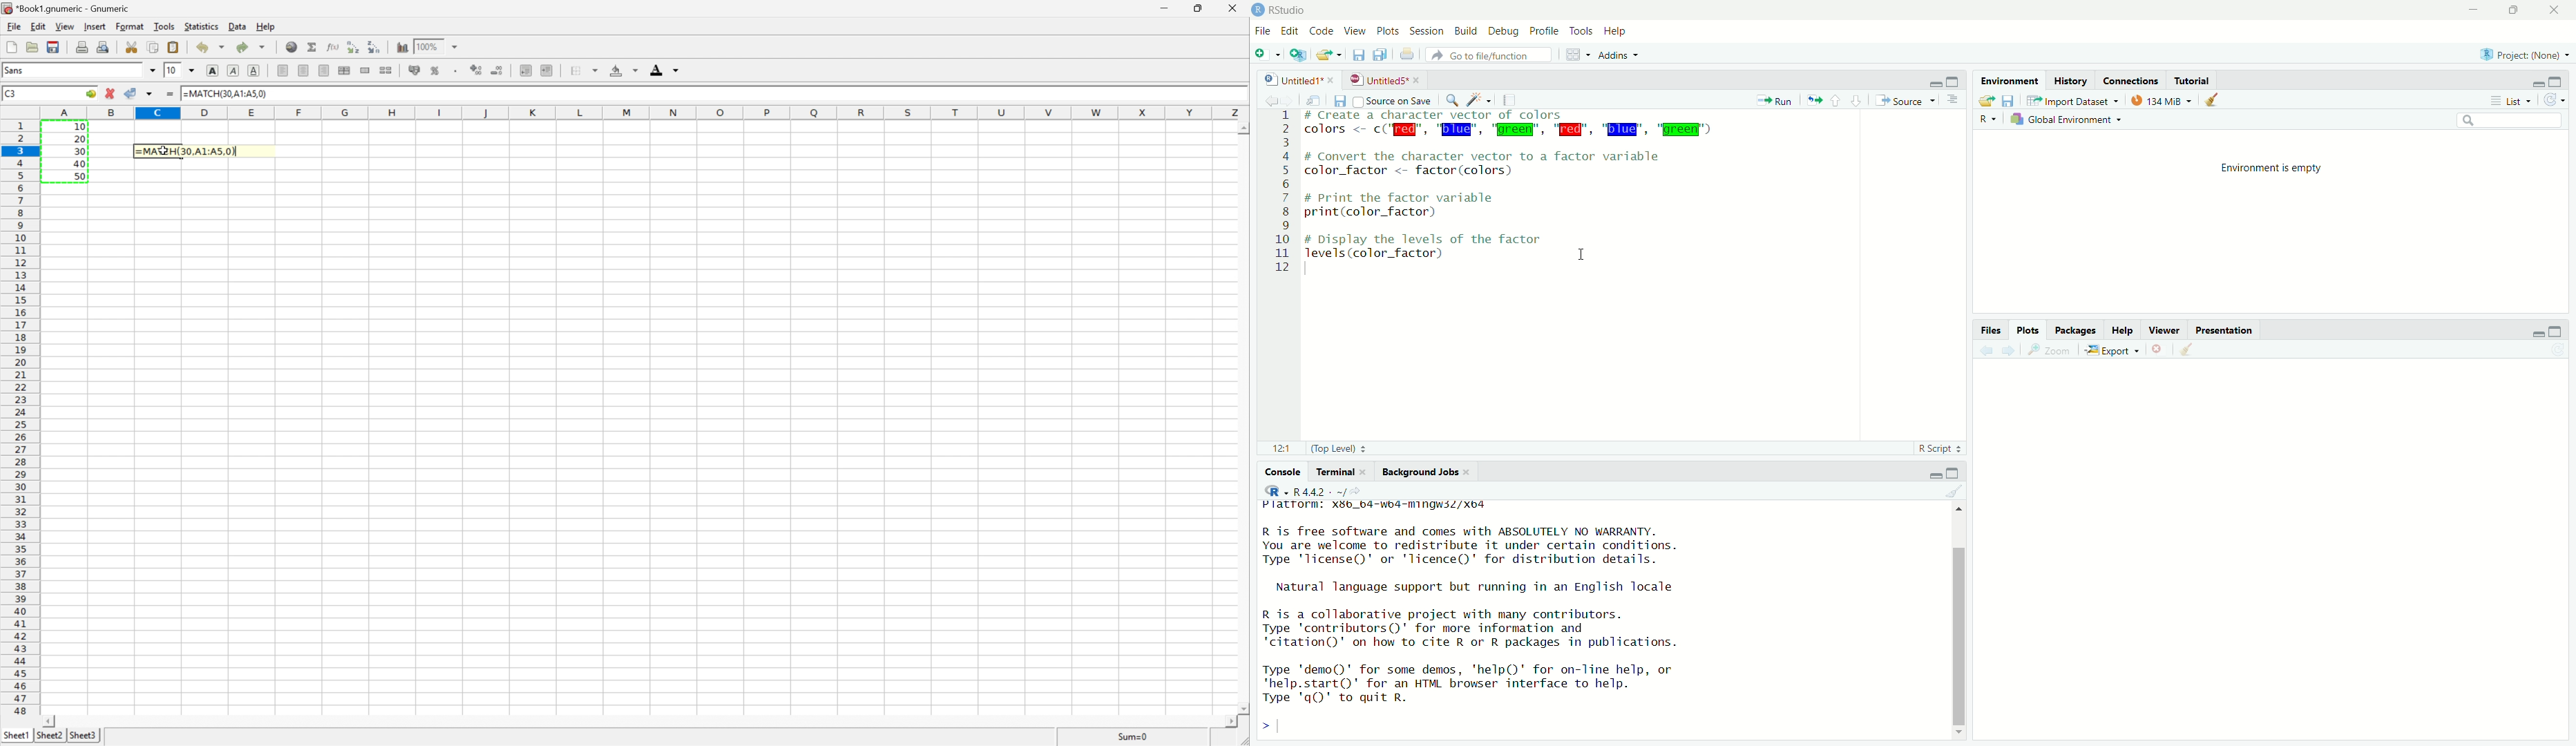  I want to click on open an existing file, so click(1330, 55).